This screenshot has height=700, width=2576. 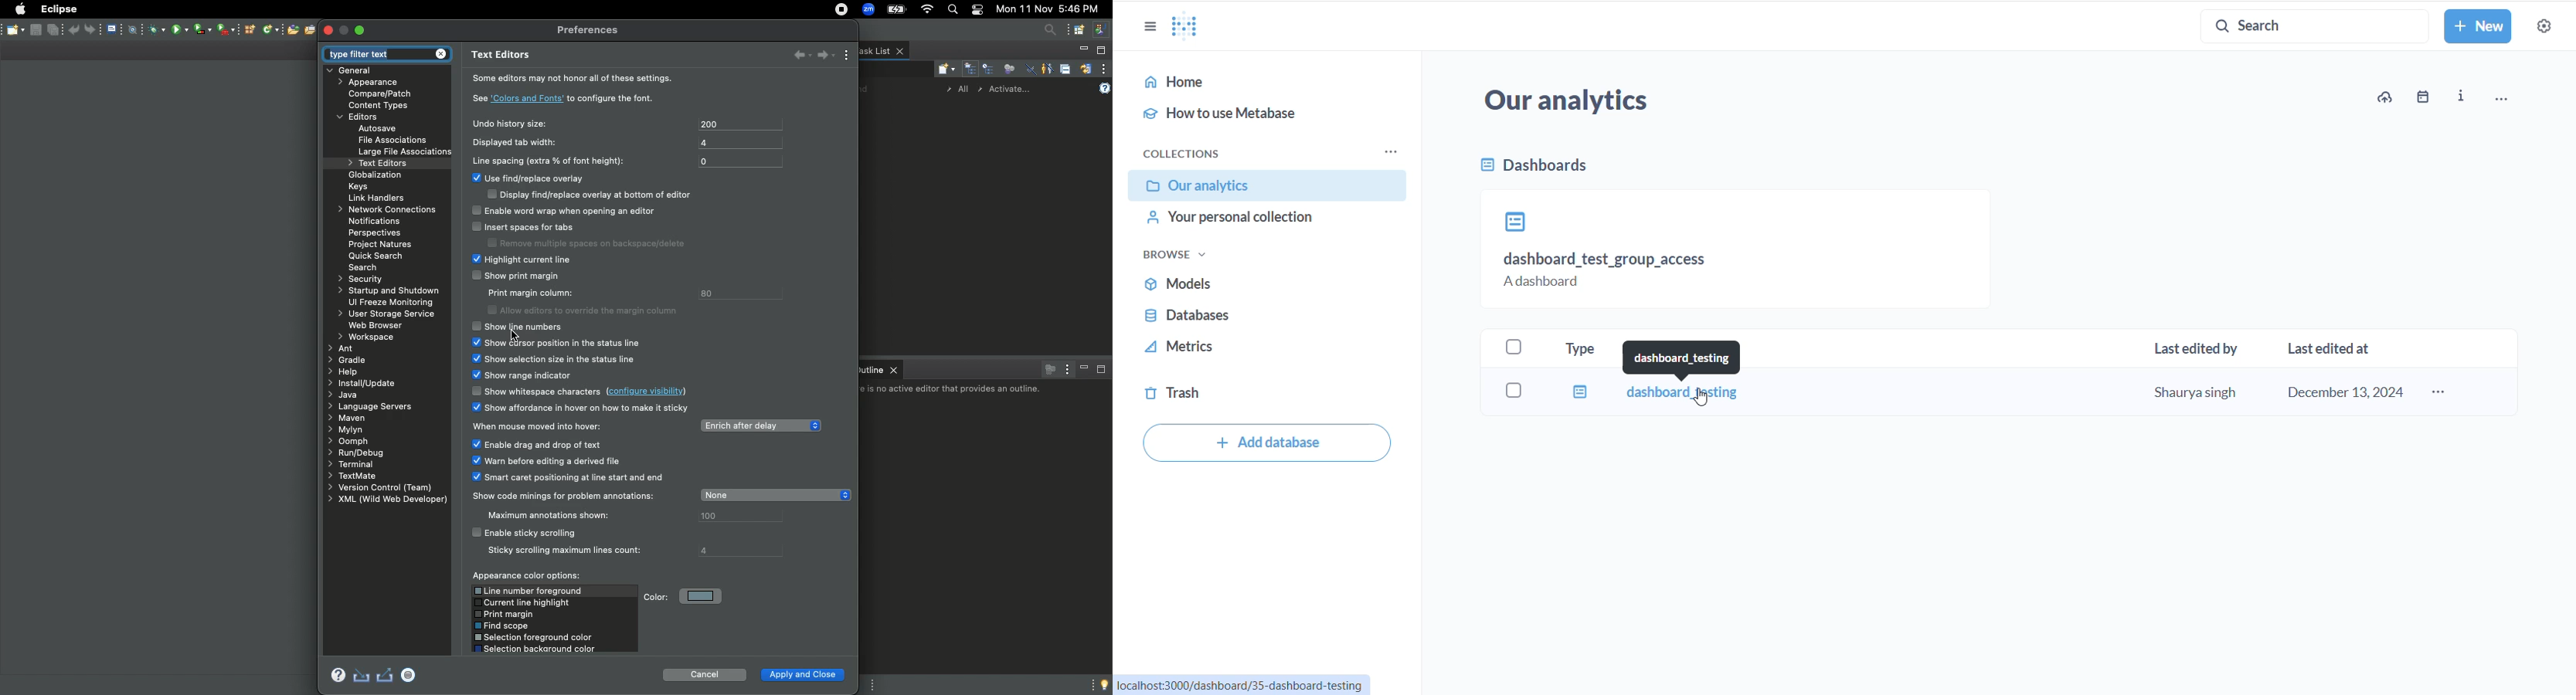 What do you see at coordinates (738, 517) in the screenshot?
I see `100` at bounding box center [738, 517].